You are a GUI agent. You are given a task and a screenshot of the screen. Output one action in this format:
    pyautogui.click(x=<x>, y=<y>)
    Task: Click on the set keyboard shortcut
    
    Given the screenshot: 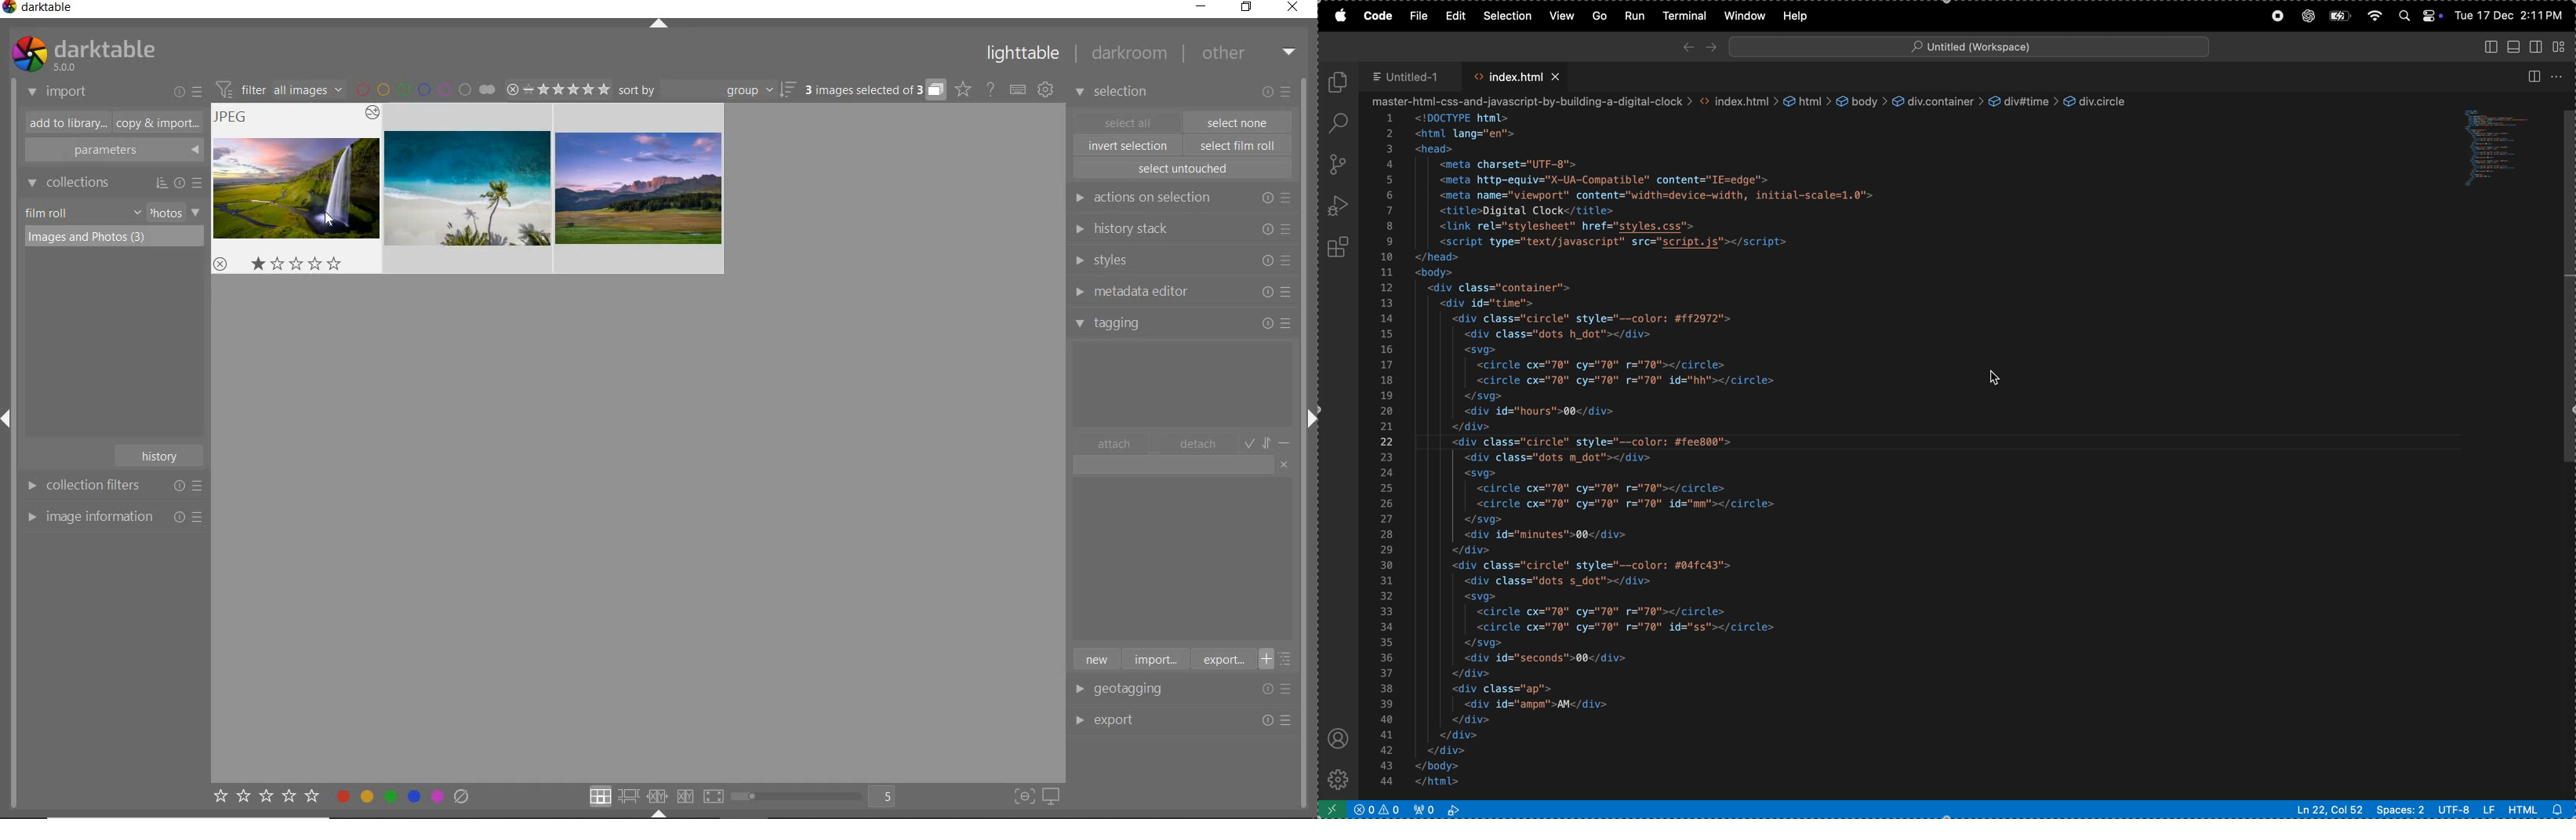 What is the action you would take?
    pyautogui.click(x=1018, y=90)
    